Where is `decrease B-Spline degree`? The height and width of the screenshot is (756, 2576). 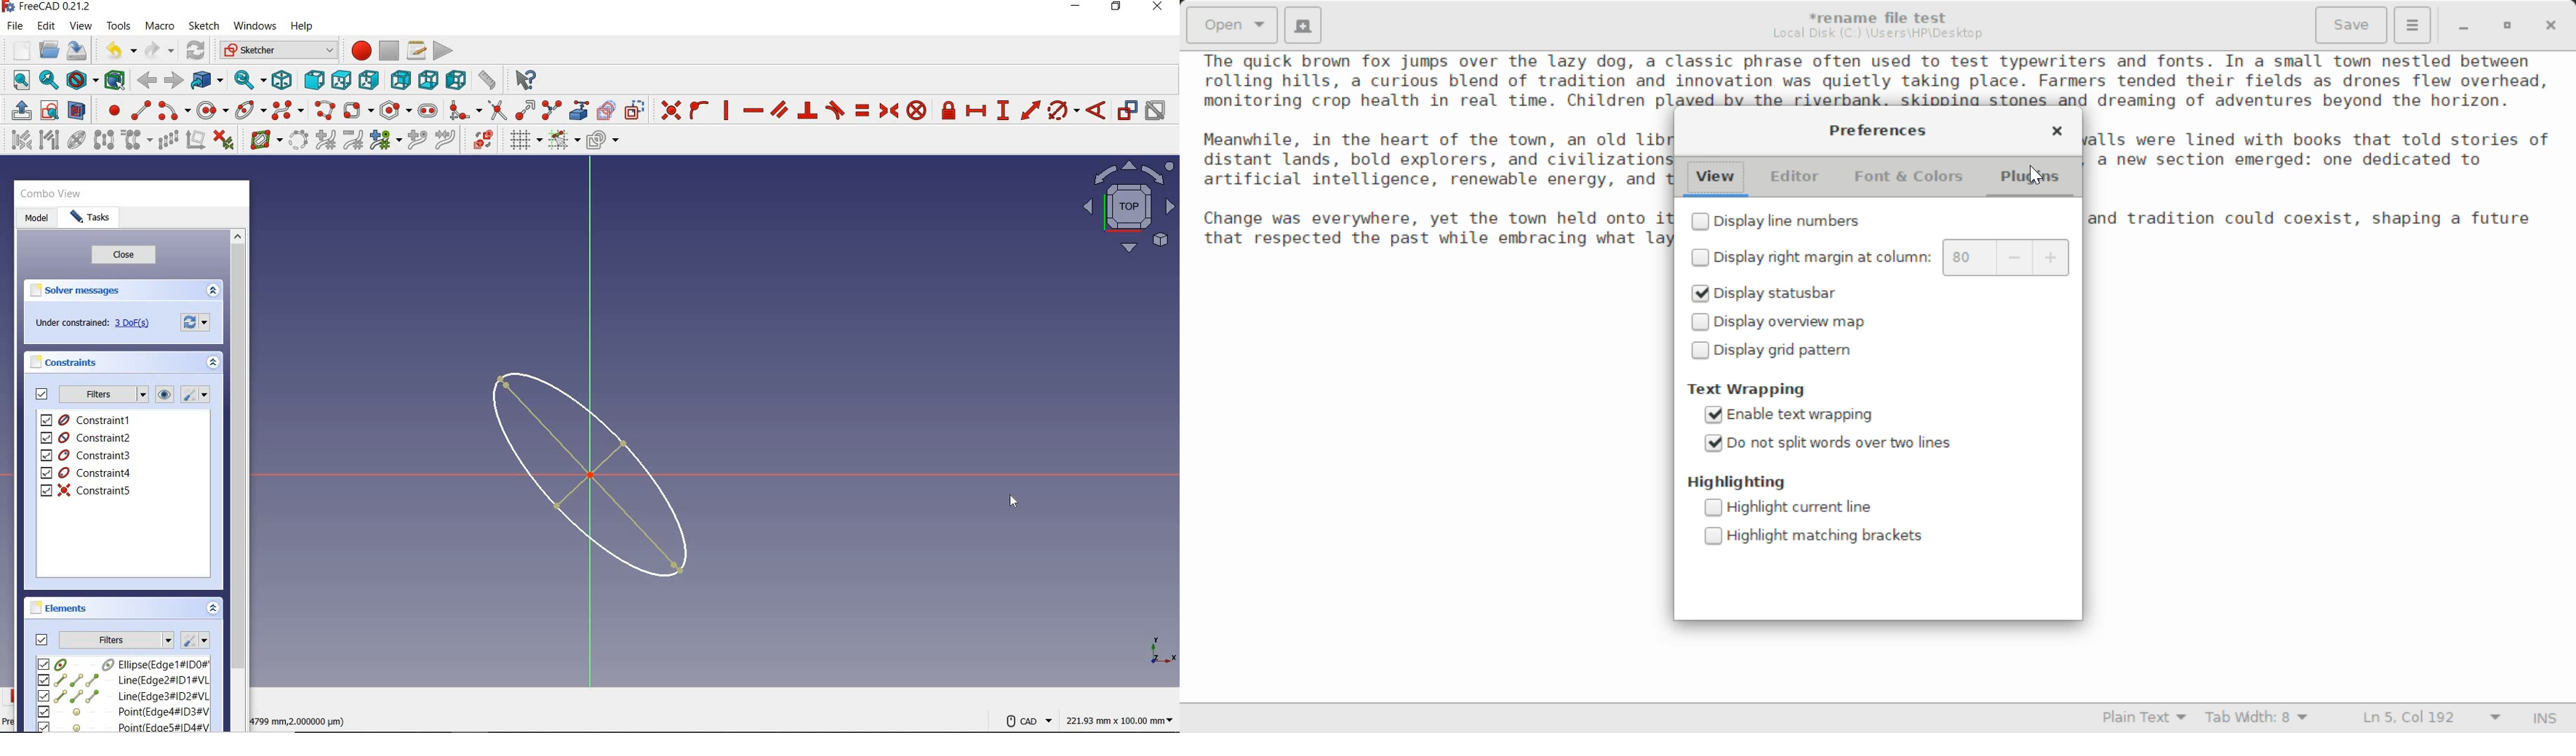 decrease B-Spline degree is located at coordinates (353, 140).